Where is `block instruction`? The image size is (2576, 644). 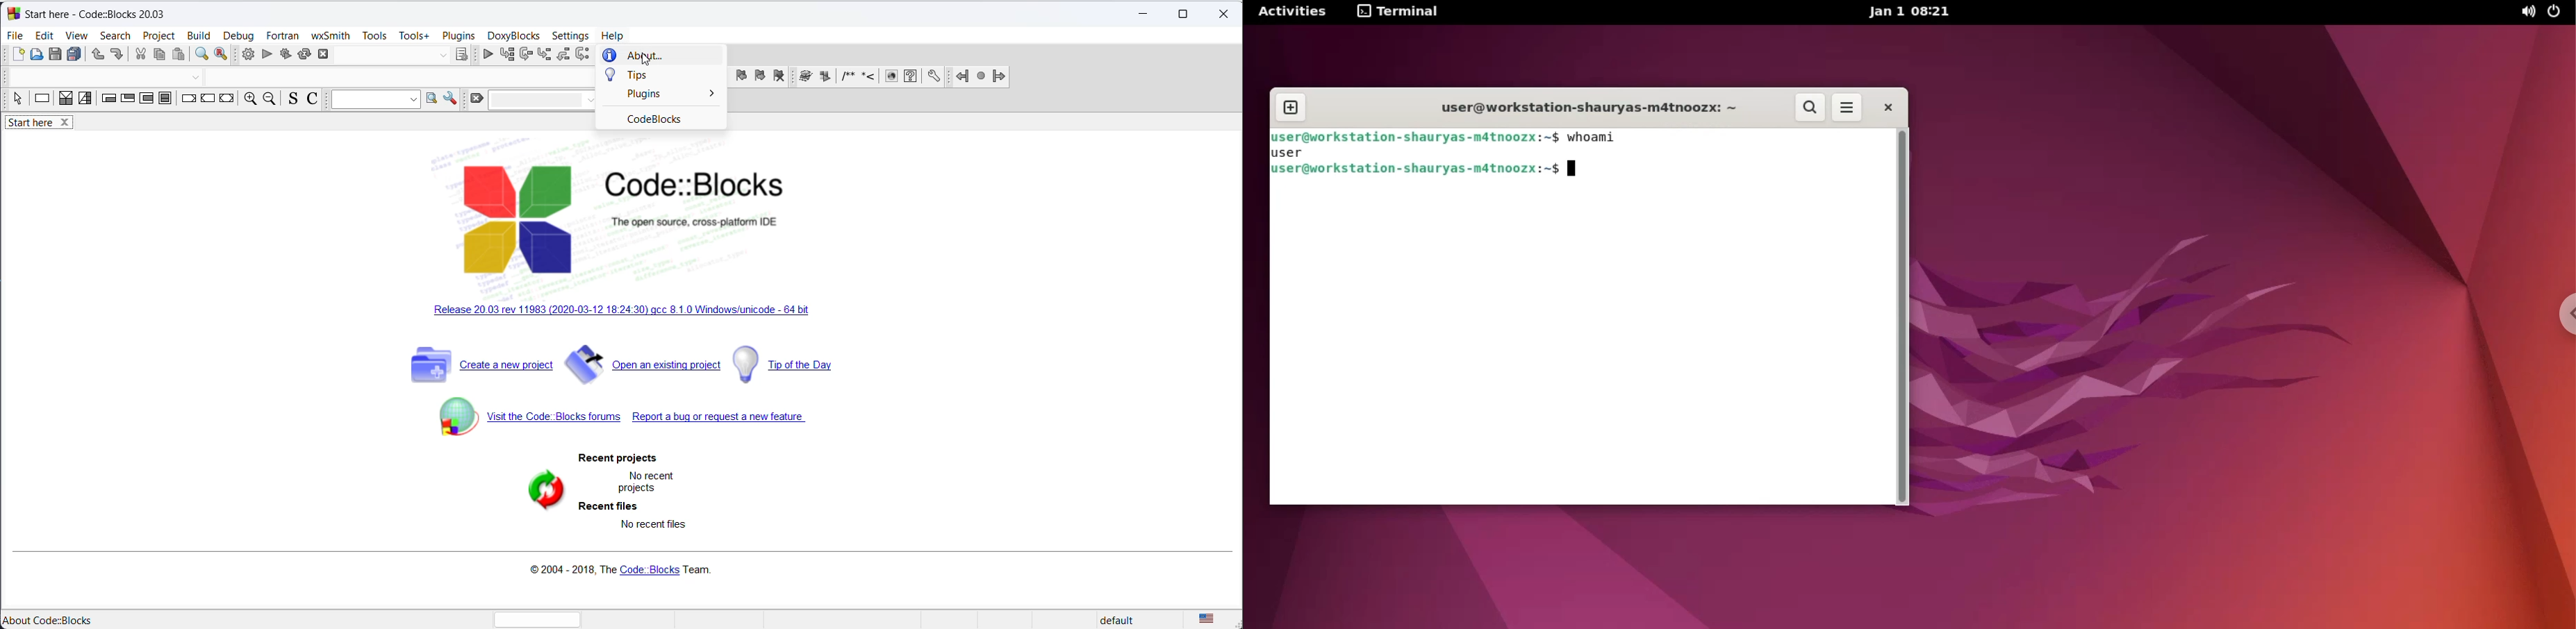
block instruction is located at coordinates (167, 101).